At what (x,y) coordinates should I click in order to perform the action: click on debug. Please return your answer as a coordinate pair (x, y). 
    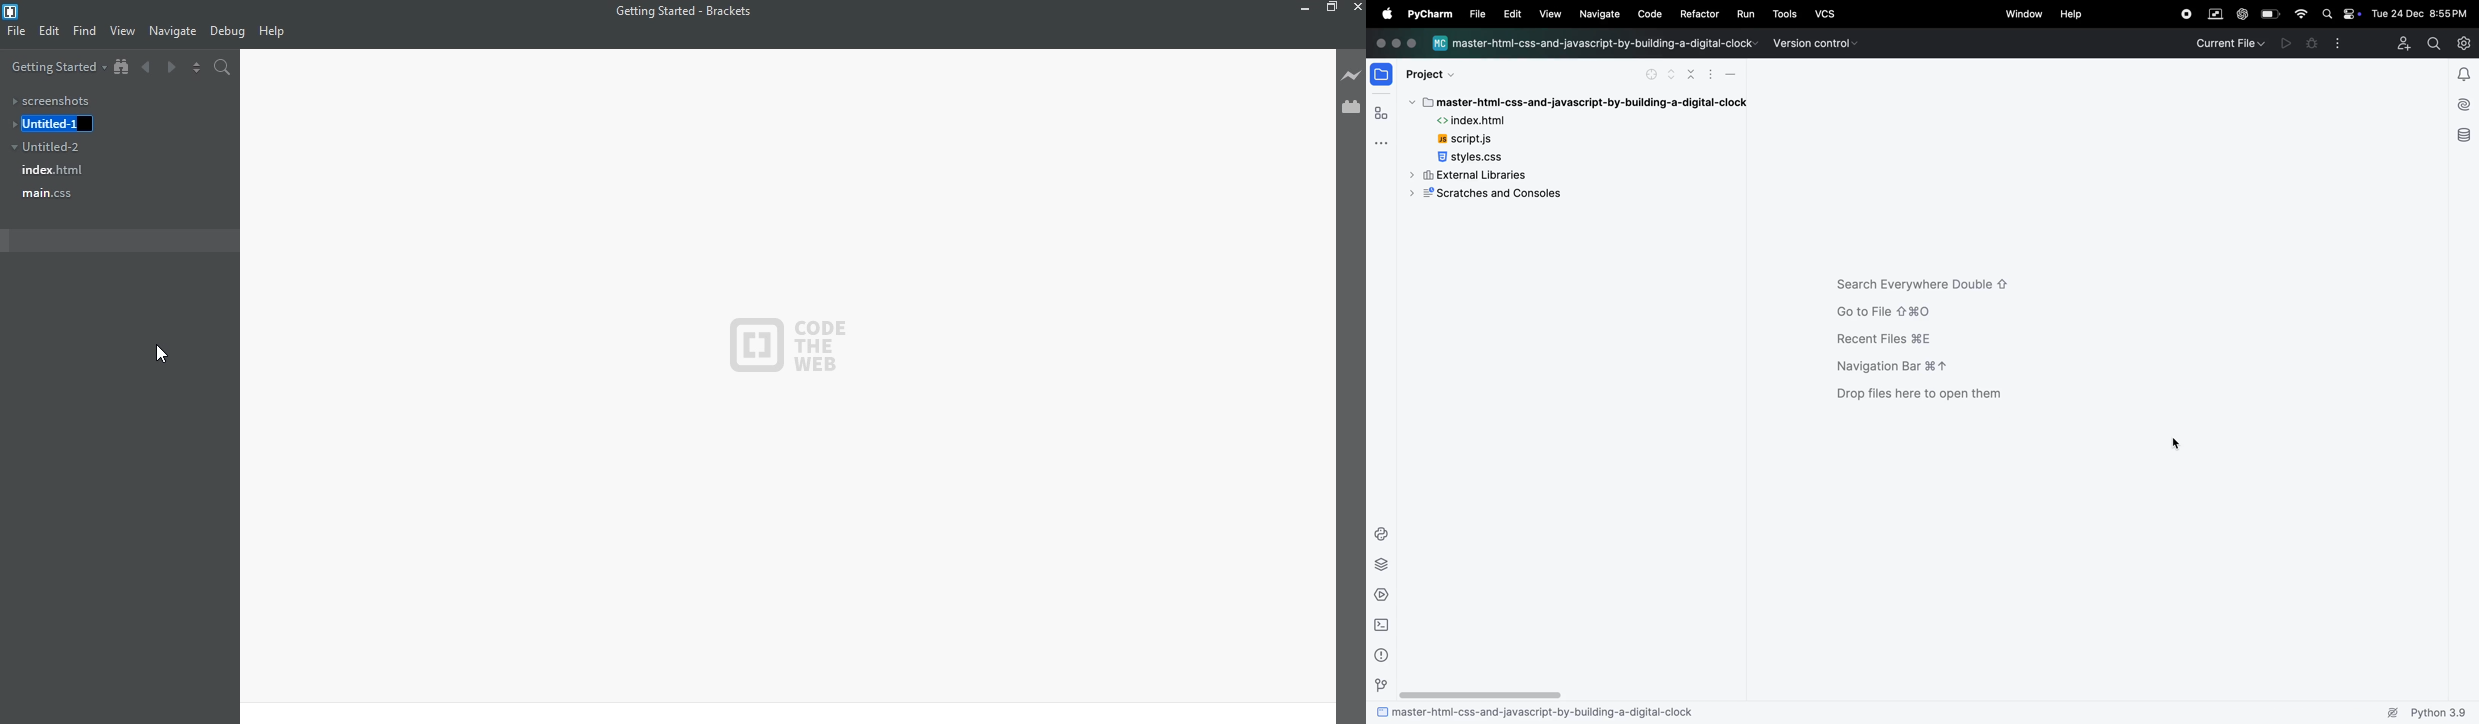
    Looking at the image, I should click on (228, 31).